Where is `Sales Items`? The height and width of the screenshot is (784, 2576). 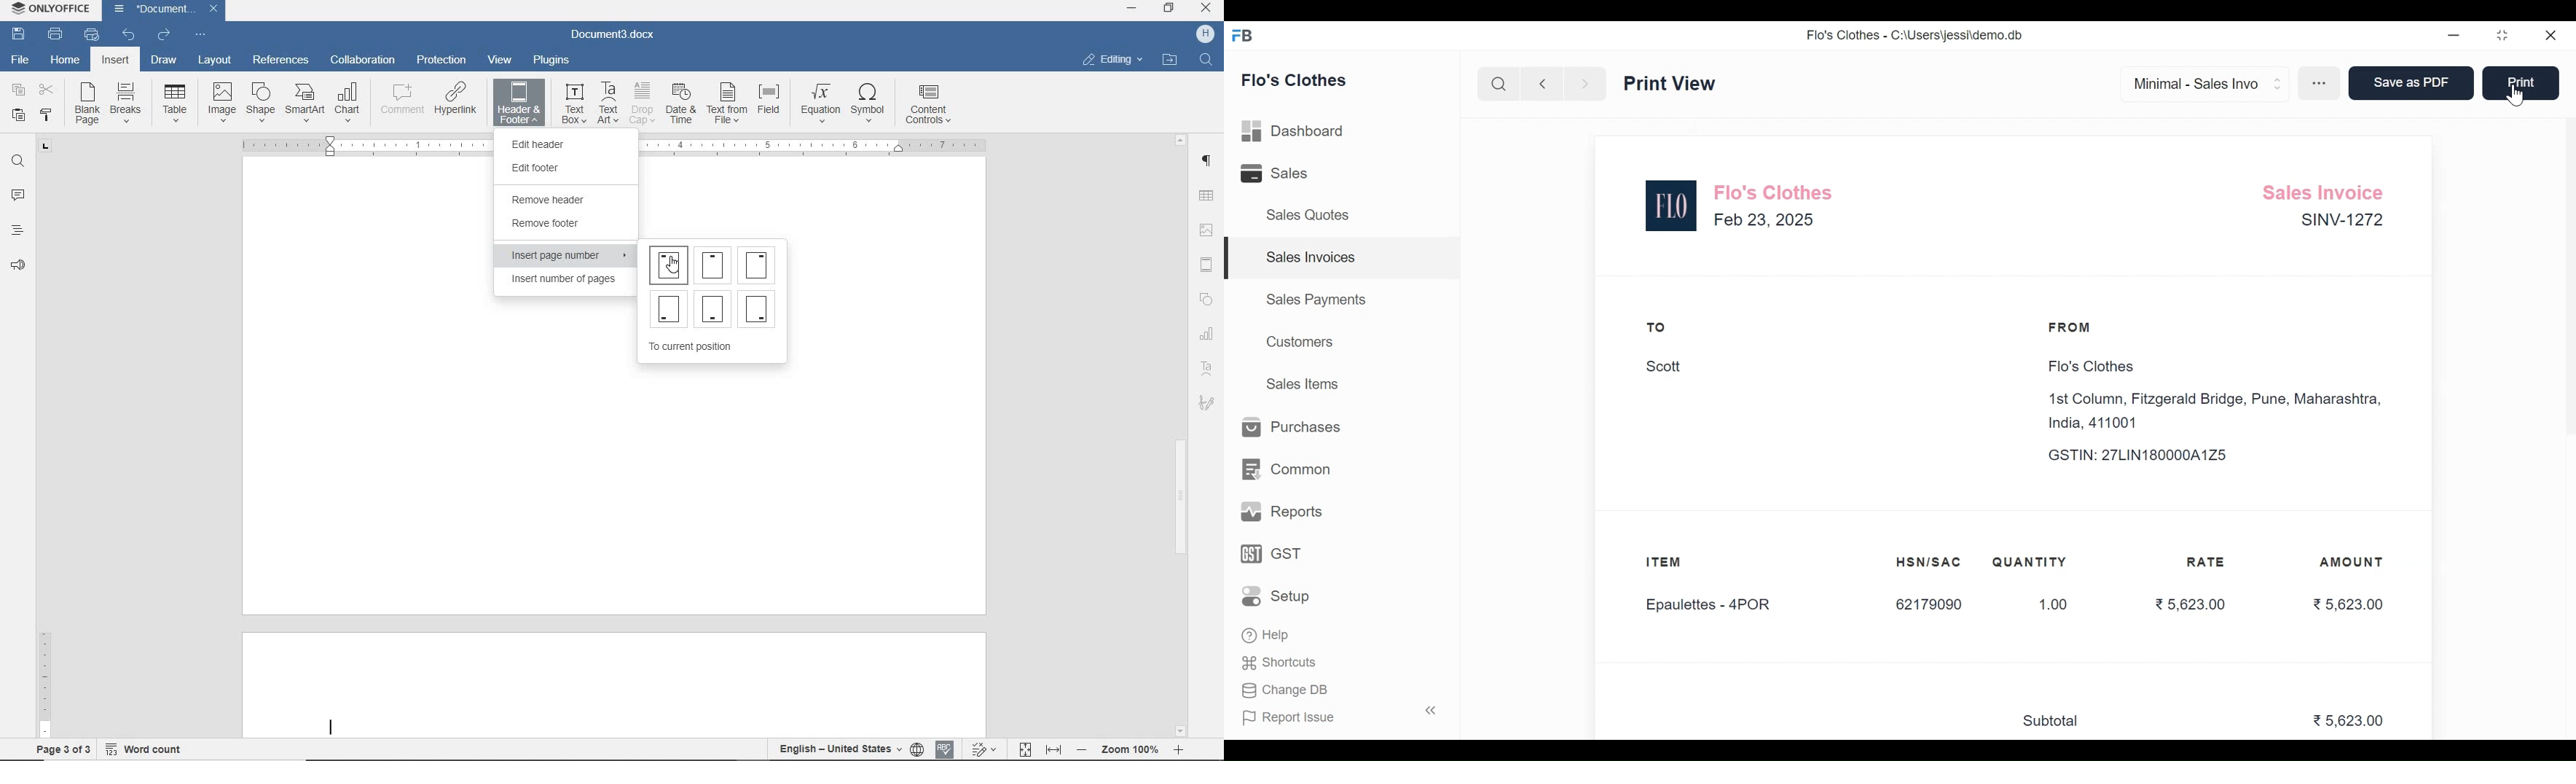 Sales Items is located at coordinates (1302, 383).